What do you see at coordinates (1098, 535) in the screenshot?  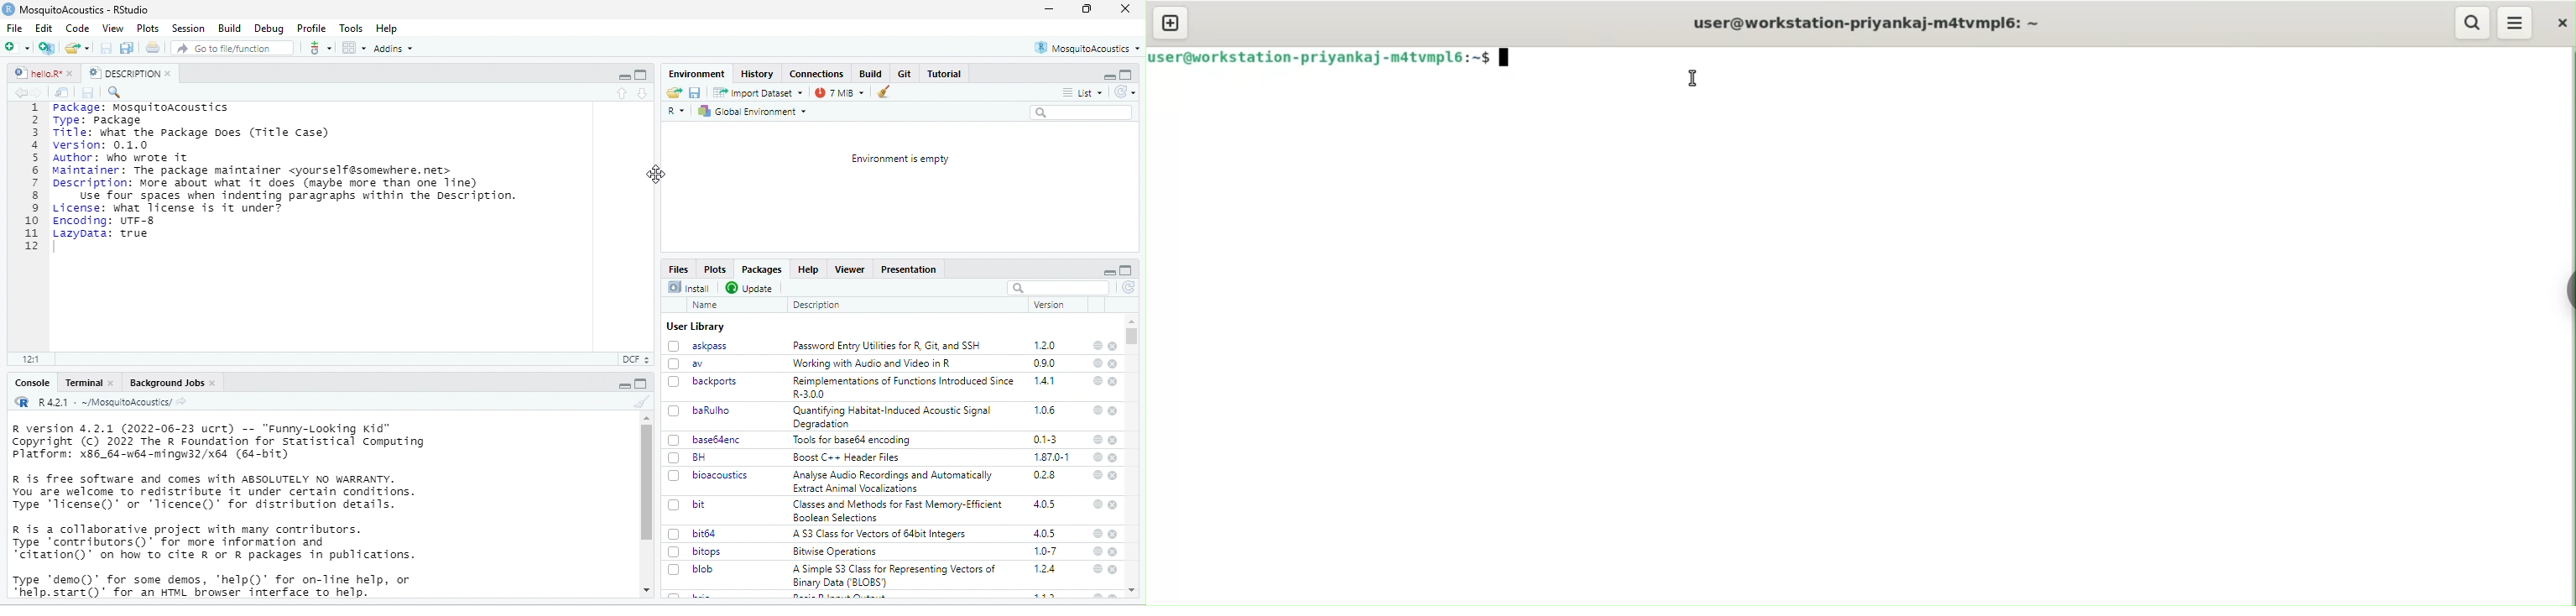 I see `help` at bounding box center [1098, 535].